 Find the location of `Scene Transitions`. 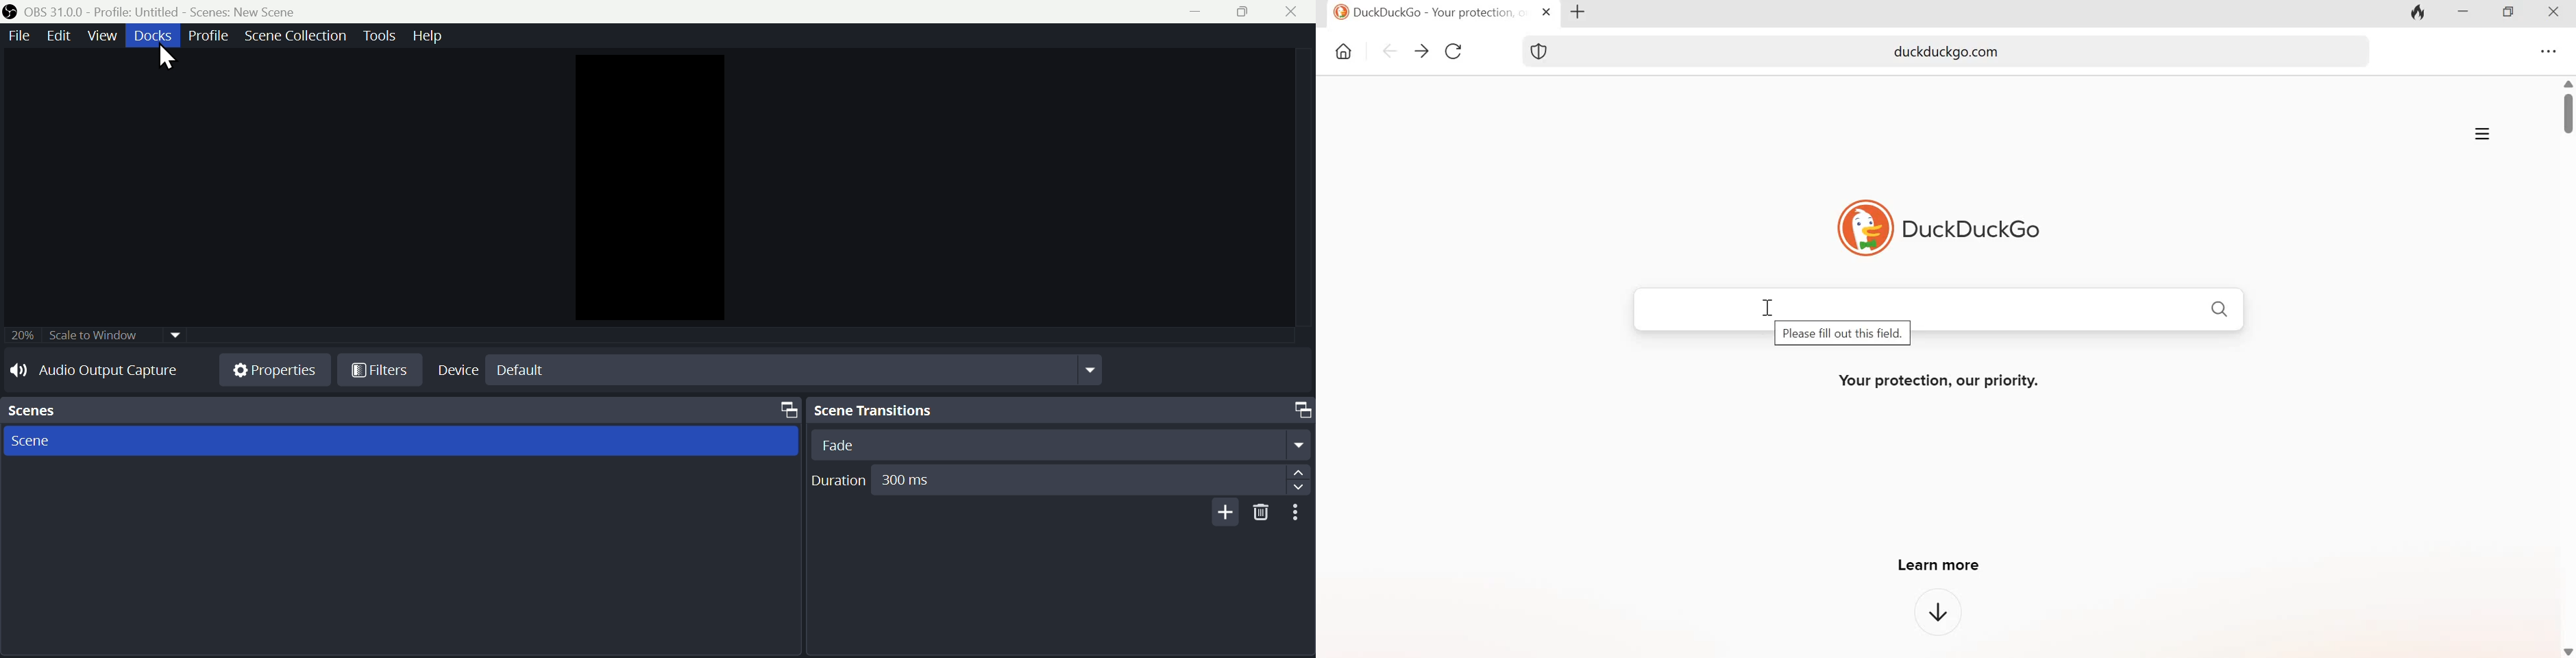

Scene Transitions is located at coordinates (1064, 411).